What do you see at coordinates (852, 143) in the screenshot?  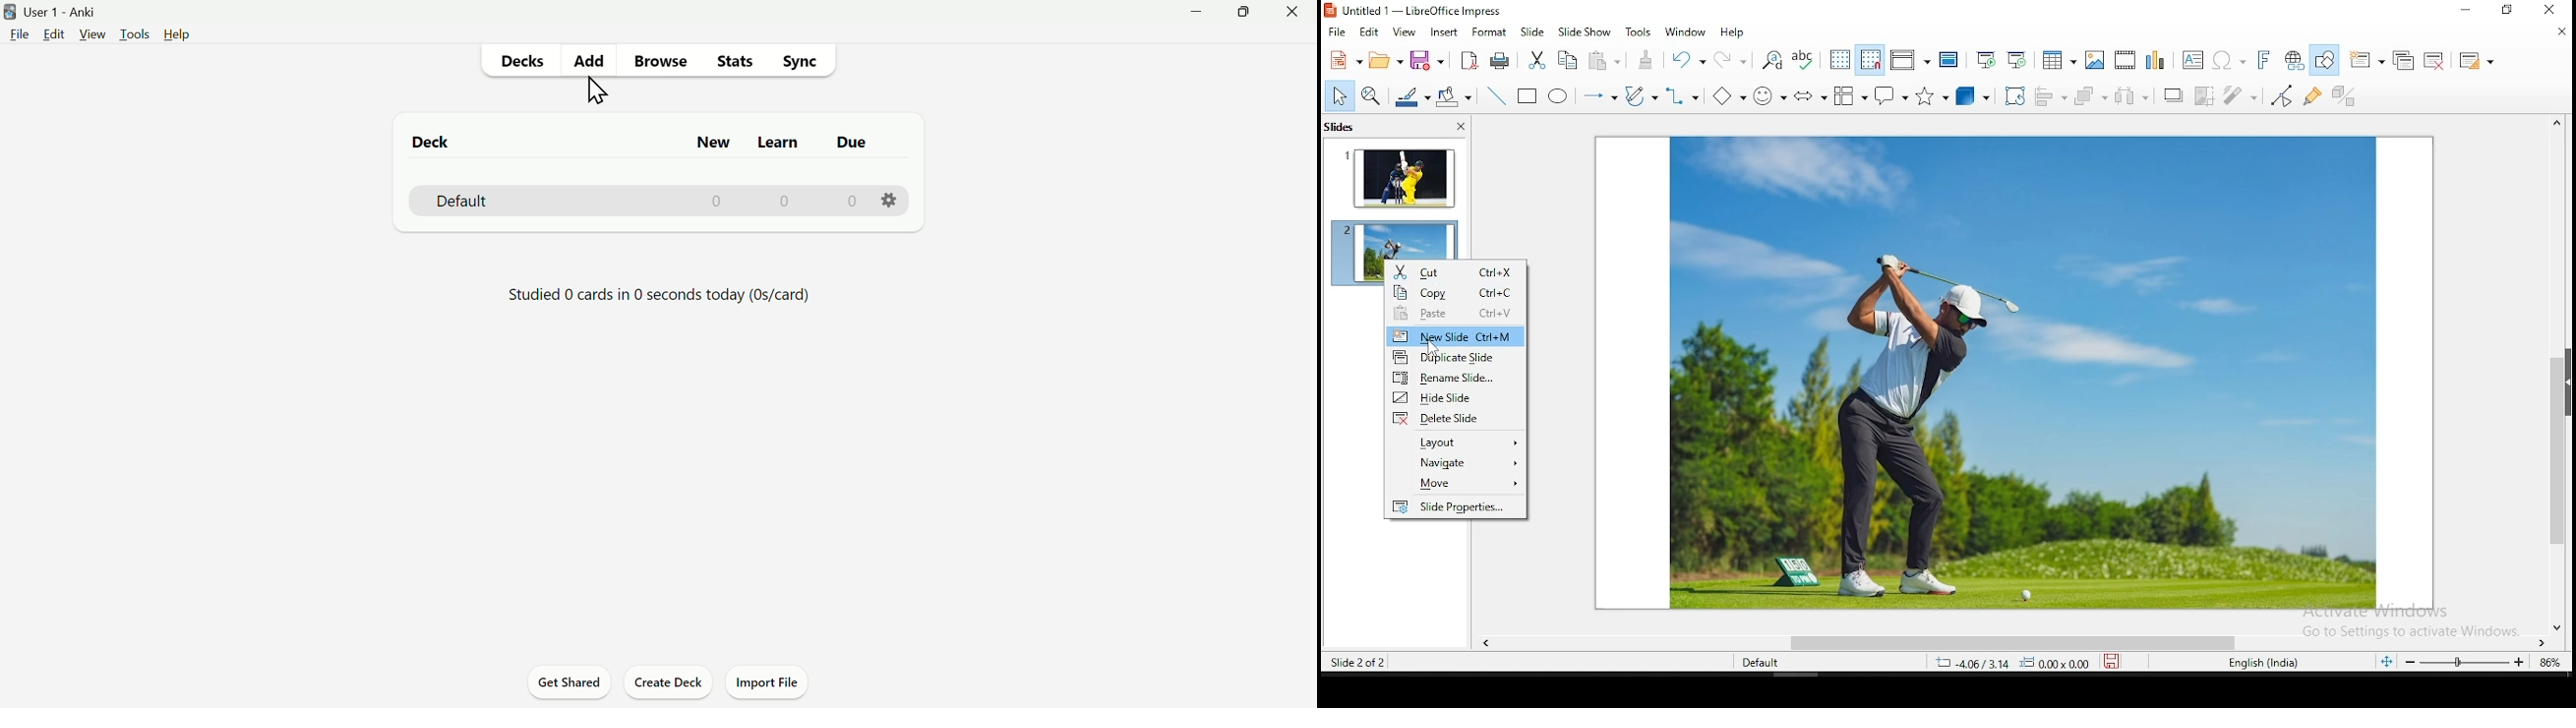 I see `Due` at bounding box center [852, 143].